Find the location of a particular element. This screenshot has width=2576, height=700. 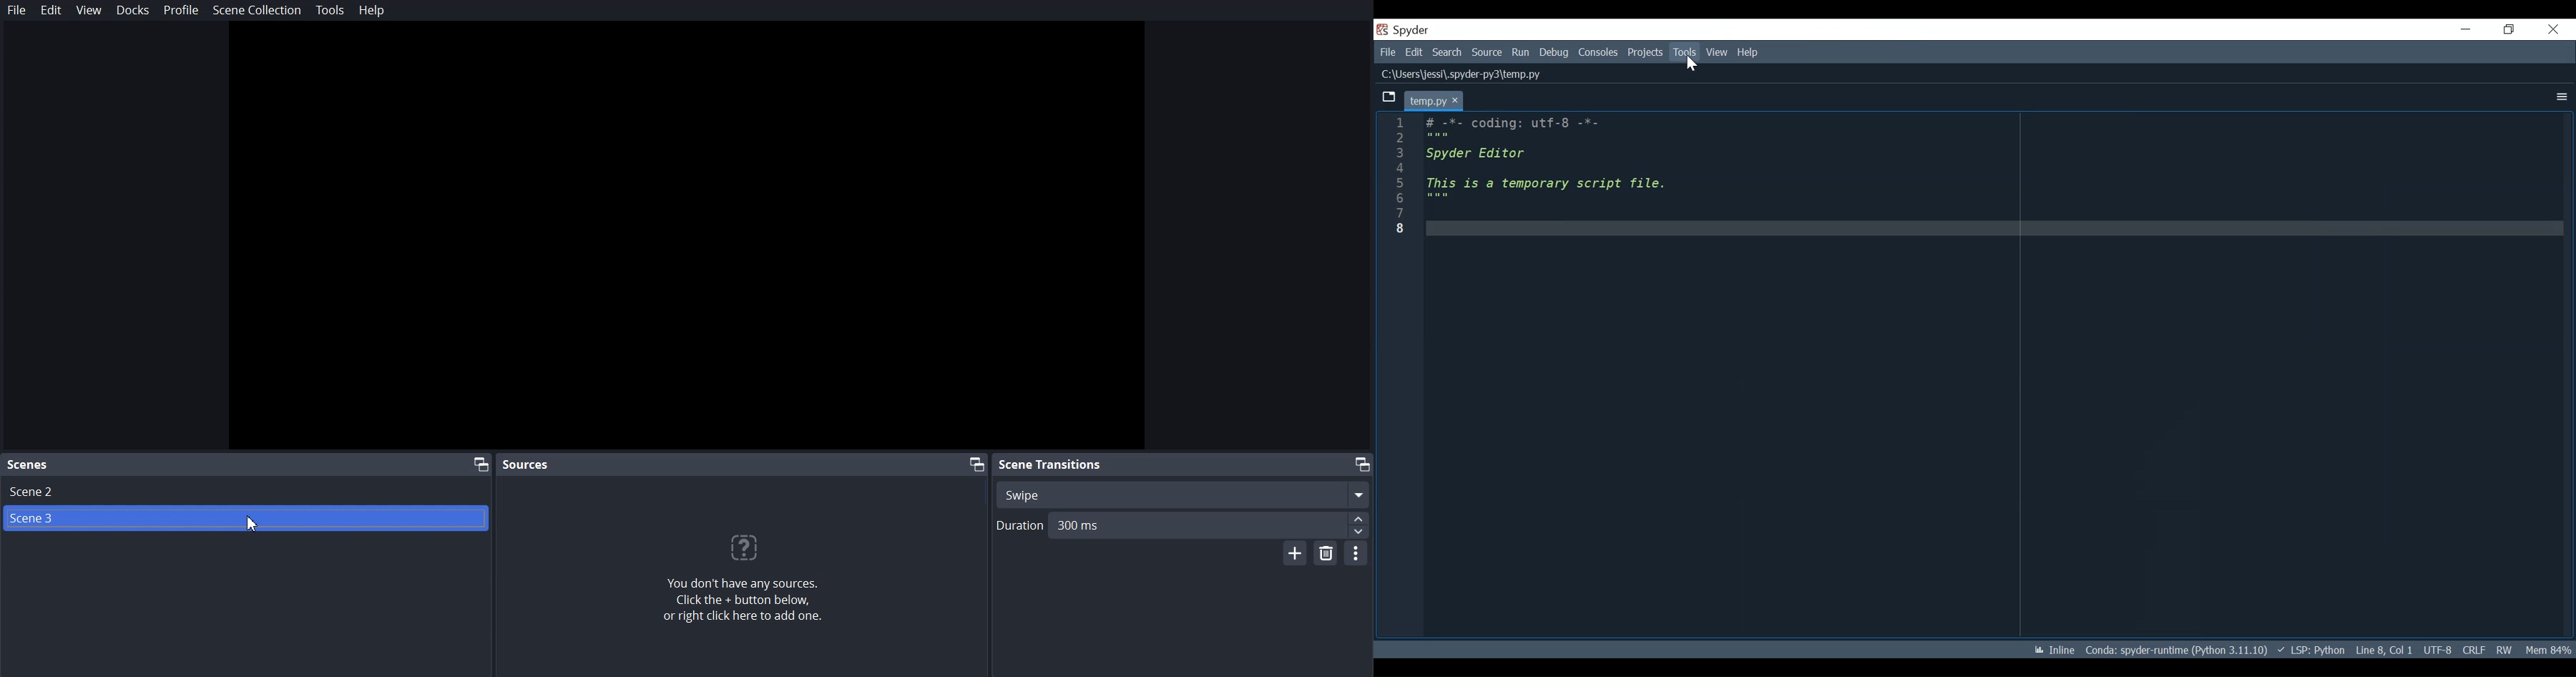

Edit is located at coordinates (1415, 53).